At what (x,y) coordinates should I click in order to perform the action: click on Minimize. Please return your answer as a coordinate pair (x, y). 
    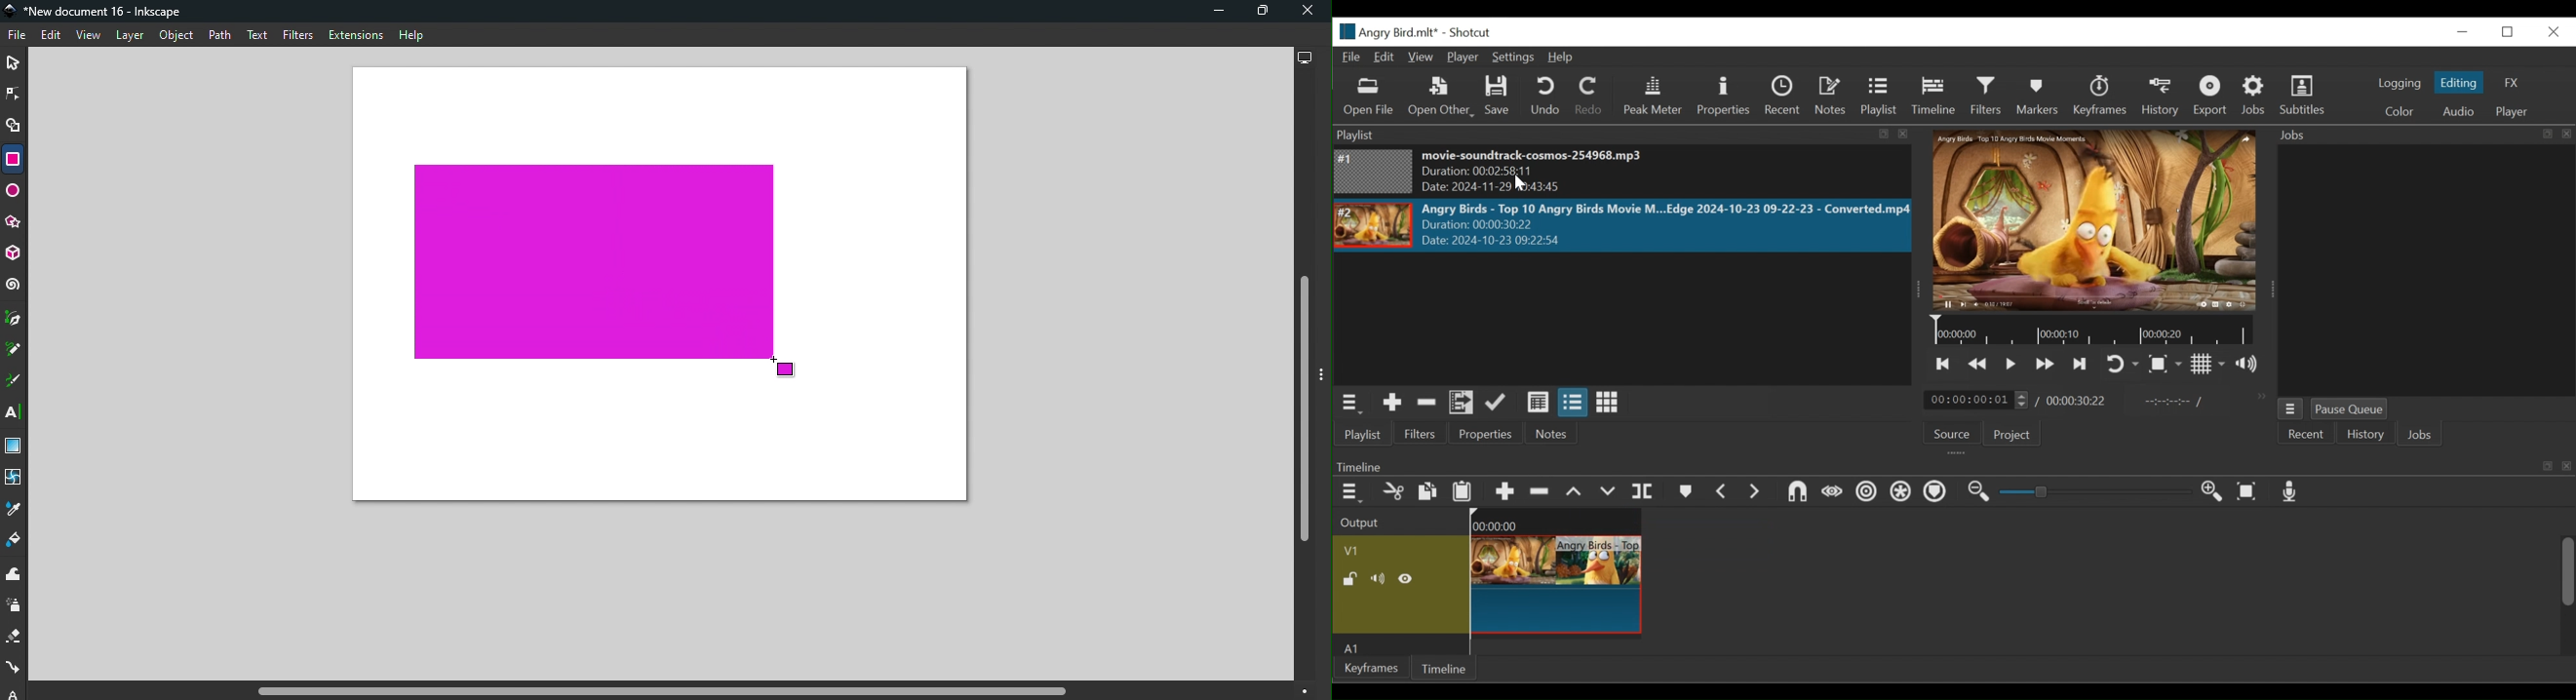
    Looking at the image, I should click on (1216, 11).